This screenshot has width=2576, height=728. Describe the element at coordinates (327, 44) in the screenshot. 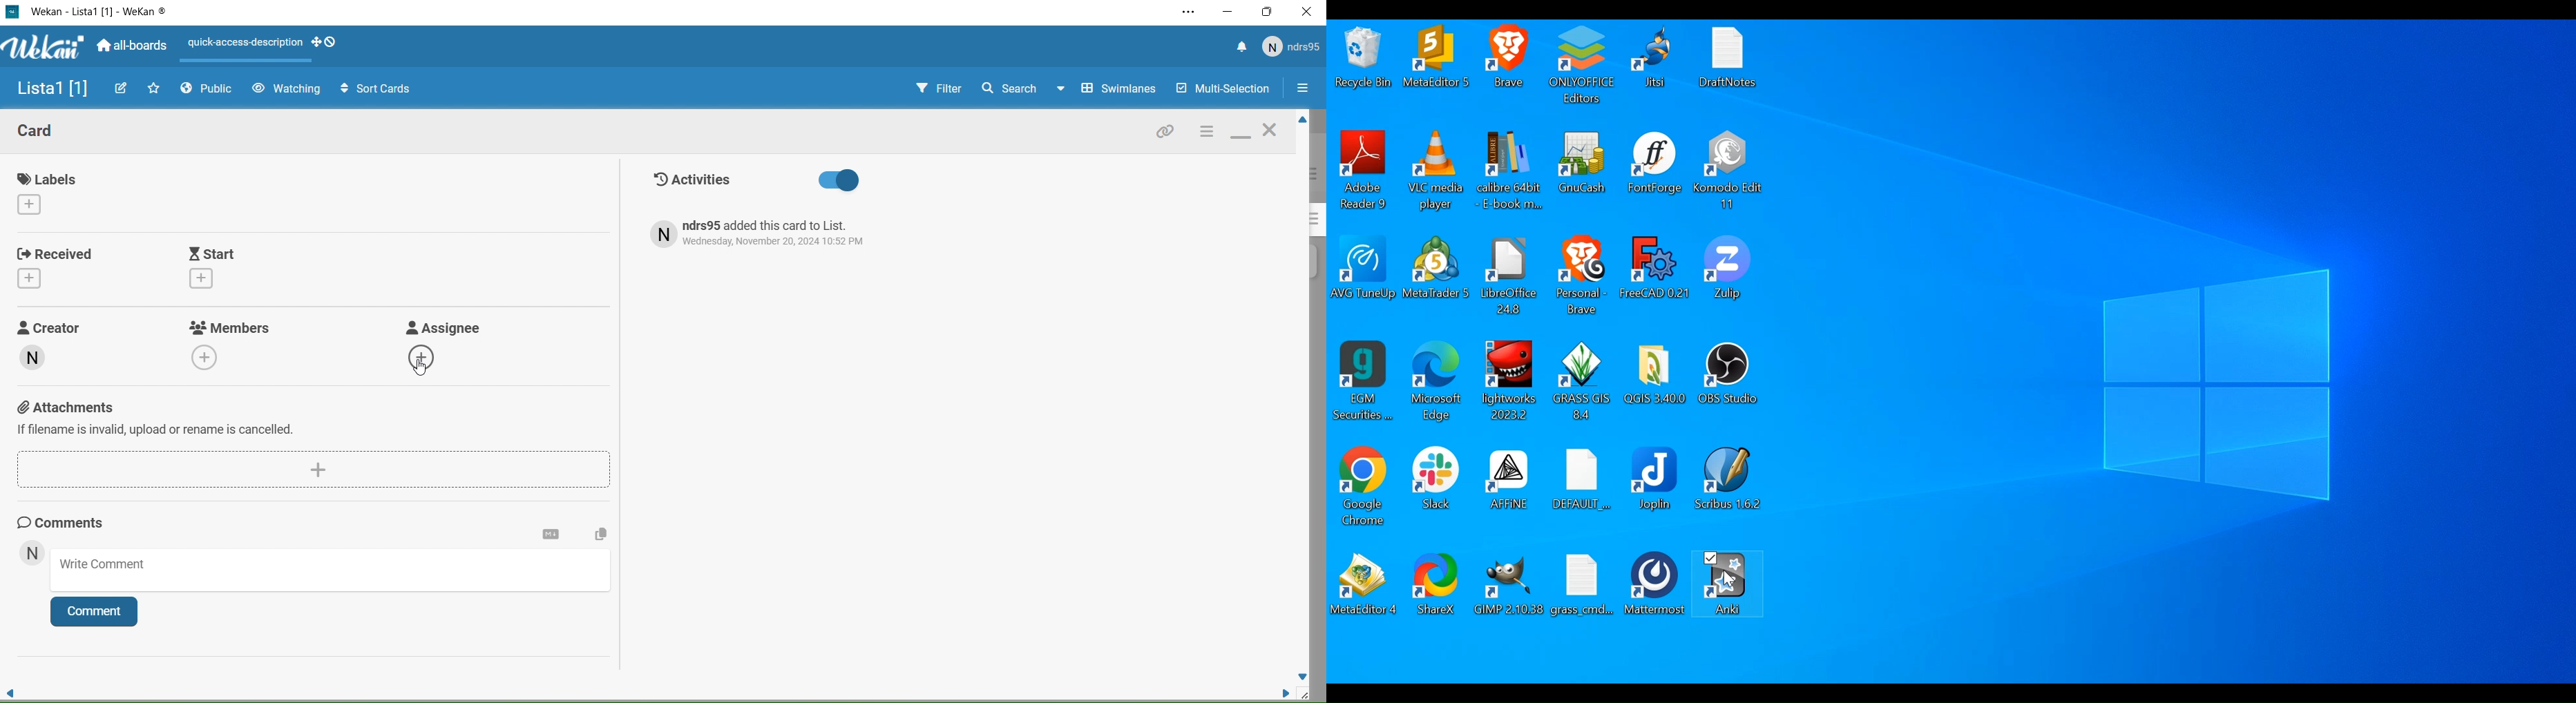

I see `drag handles` at that location.